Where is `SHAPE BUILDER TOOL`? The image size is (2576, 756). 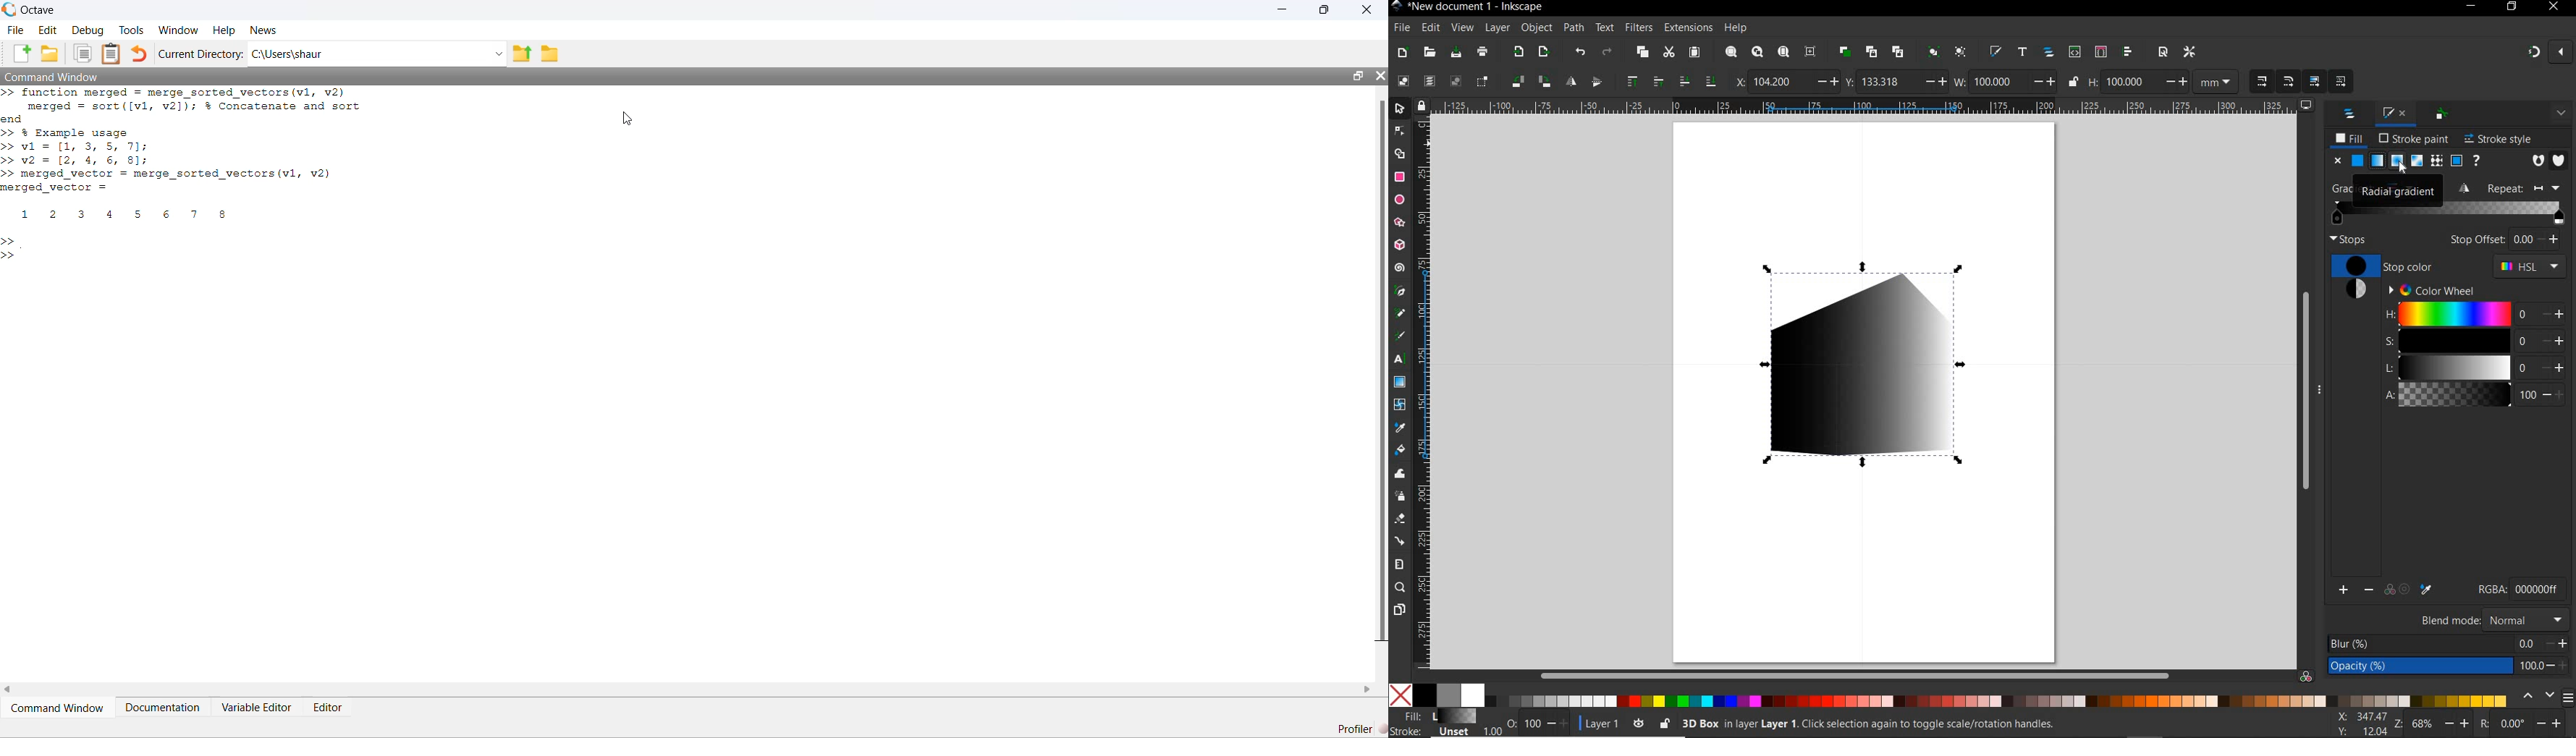 SHAPE BUILDER TOOL is located at coordinates (1399, 154).